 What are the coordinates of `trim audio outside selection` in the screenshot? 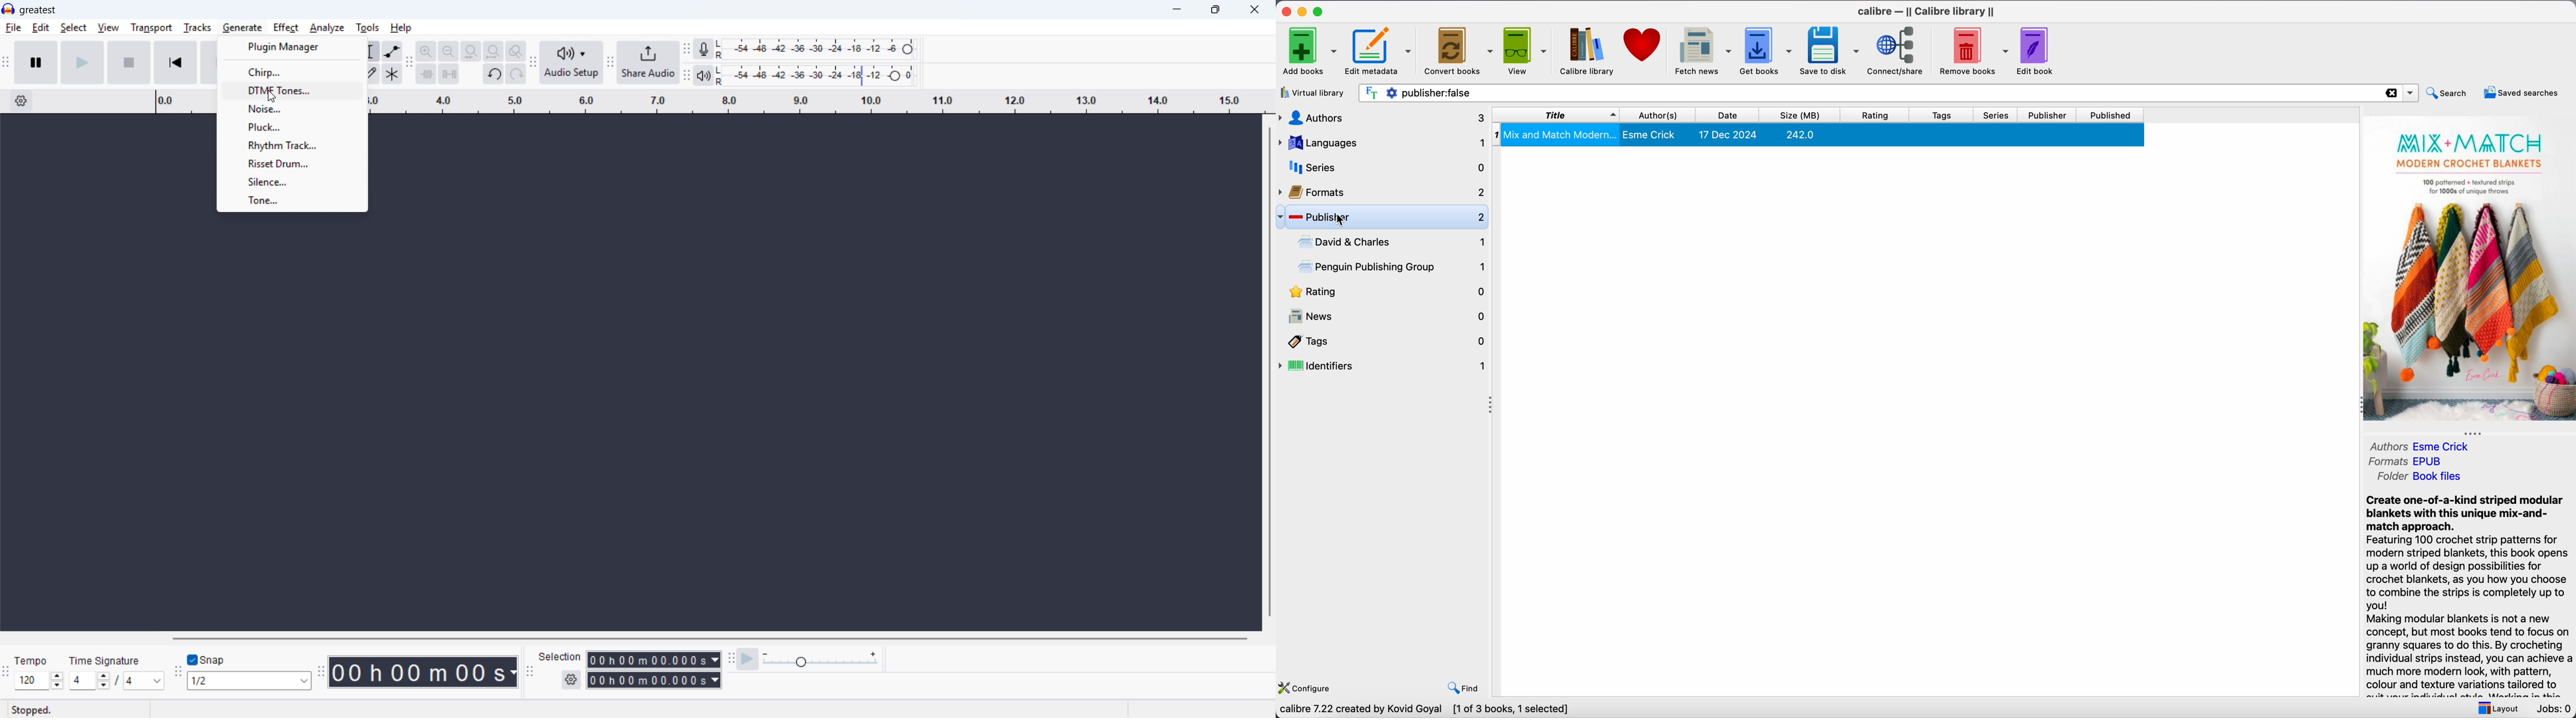 It's located at (426, 74).